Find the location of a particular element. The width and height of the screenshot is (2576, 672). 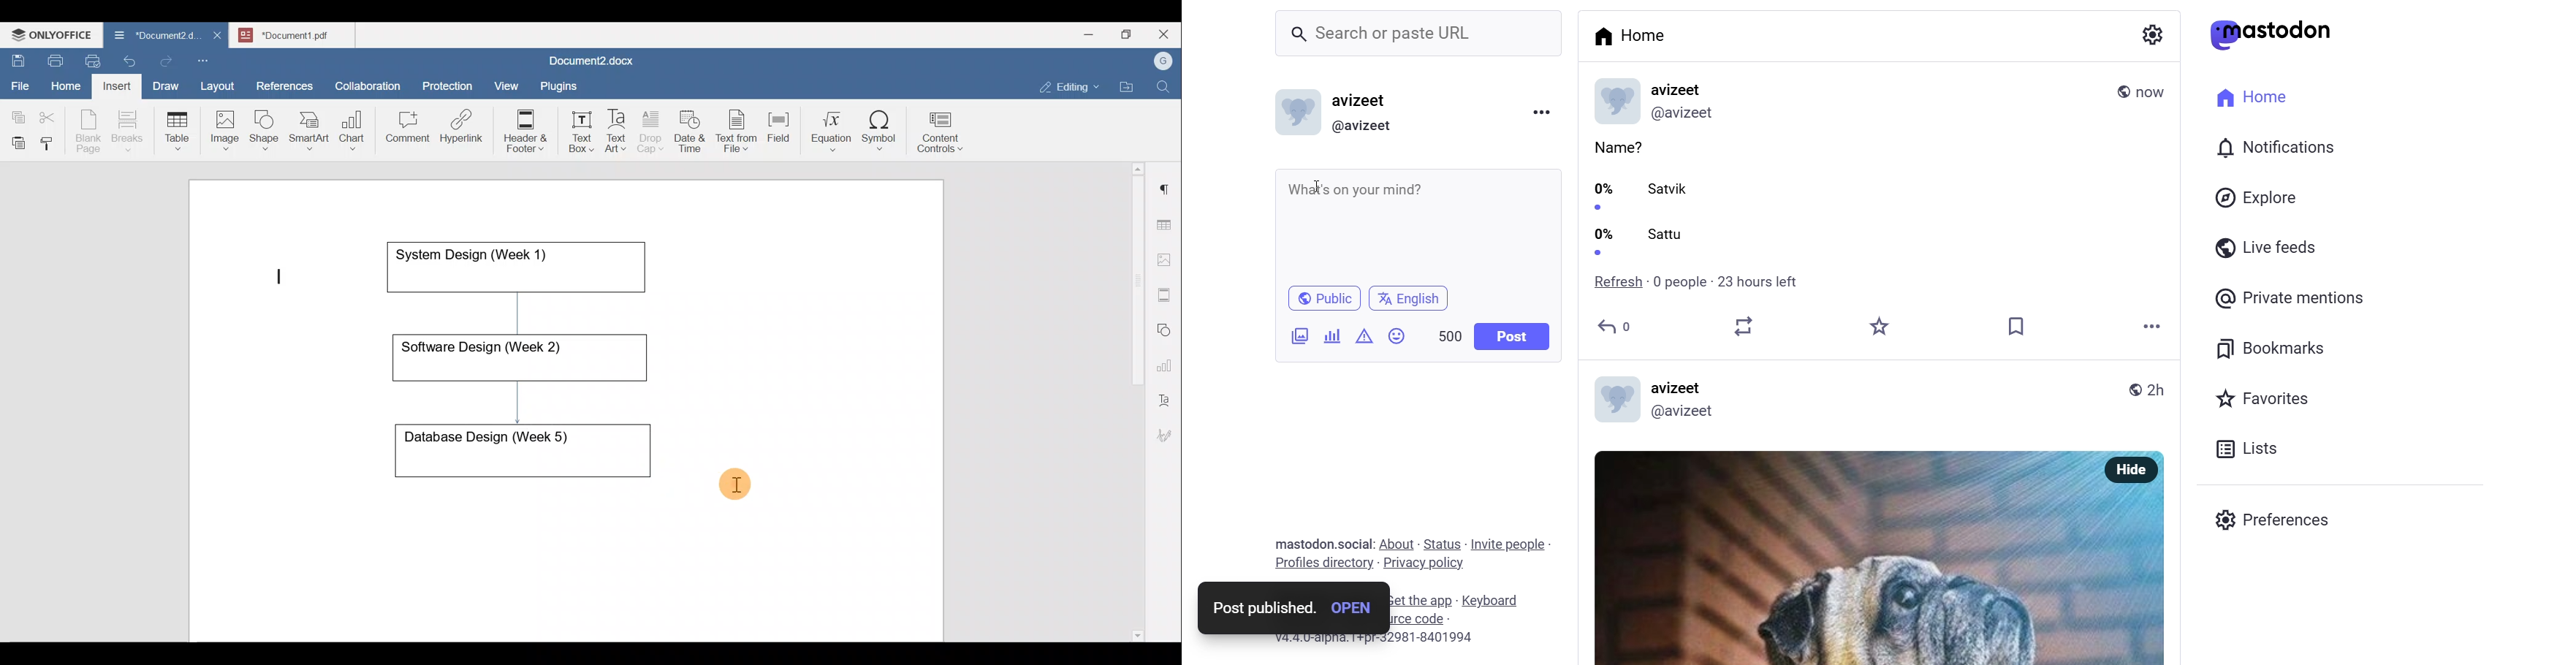

Signature settings is located at coordinates (1168, 431).